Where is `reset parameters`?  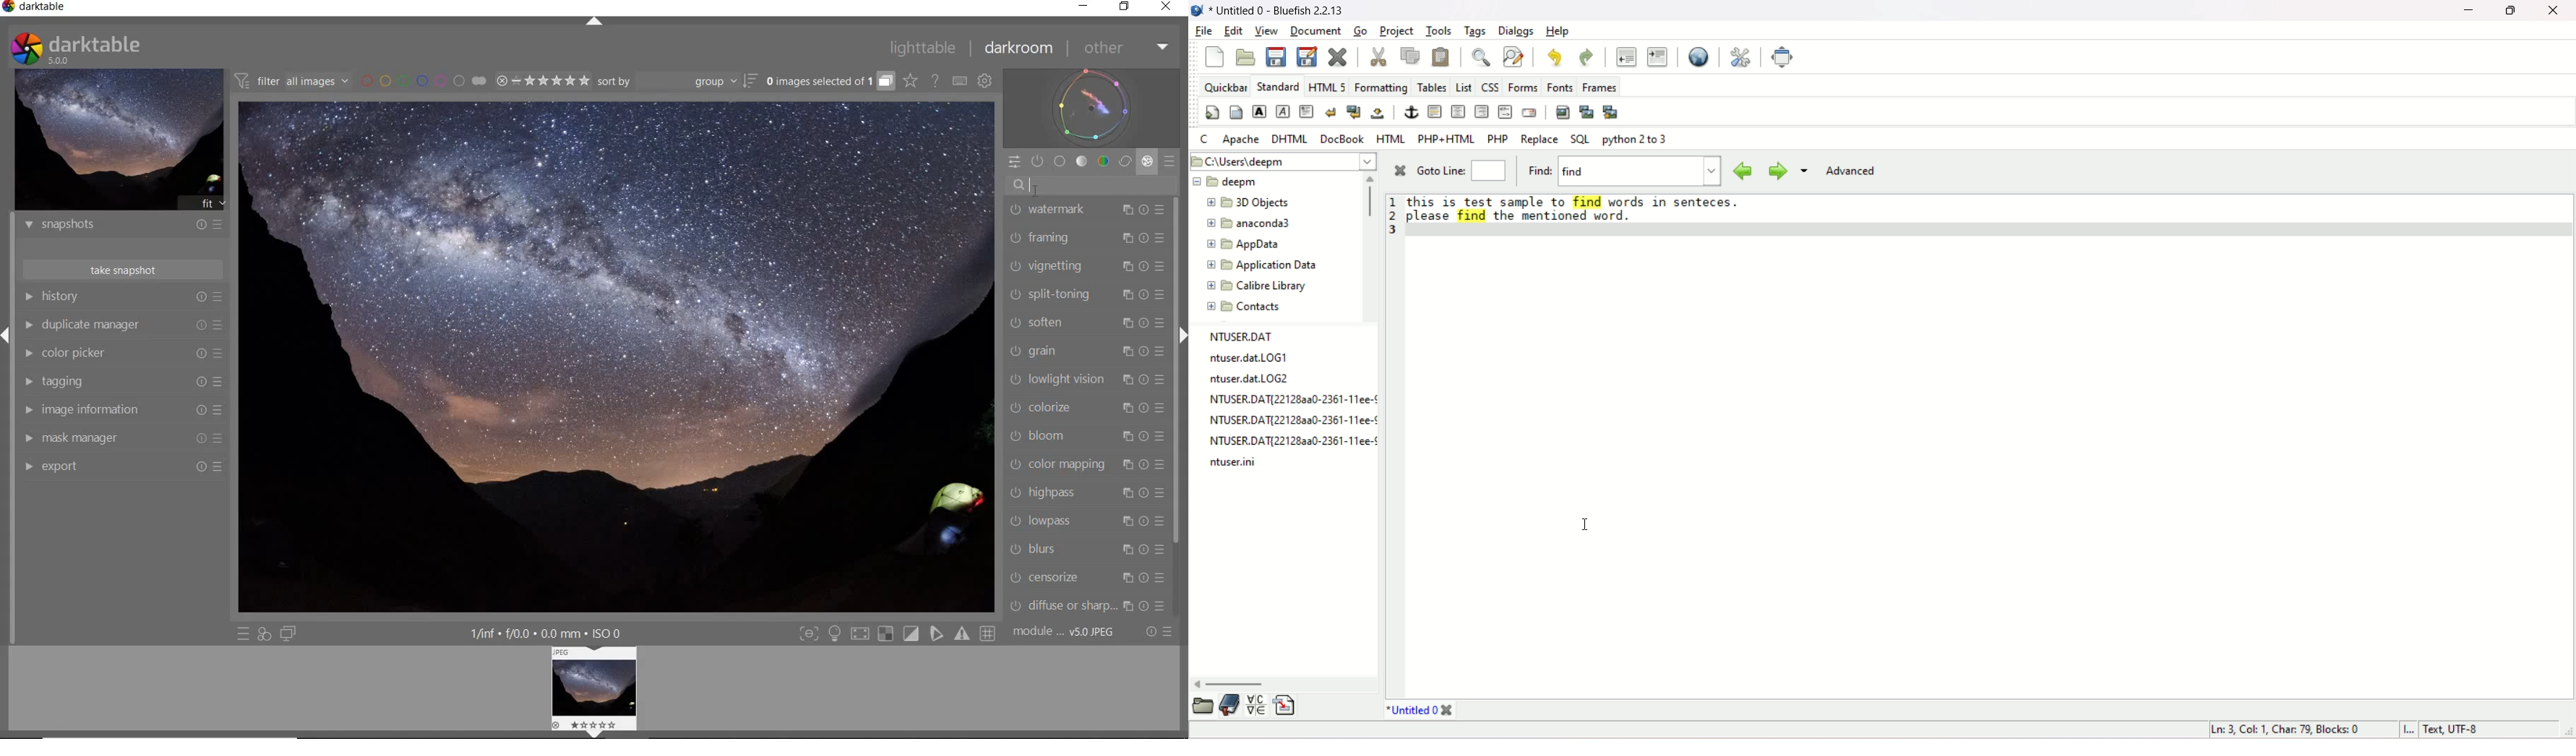 reset parameters is located at coordinates (1144, 293).